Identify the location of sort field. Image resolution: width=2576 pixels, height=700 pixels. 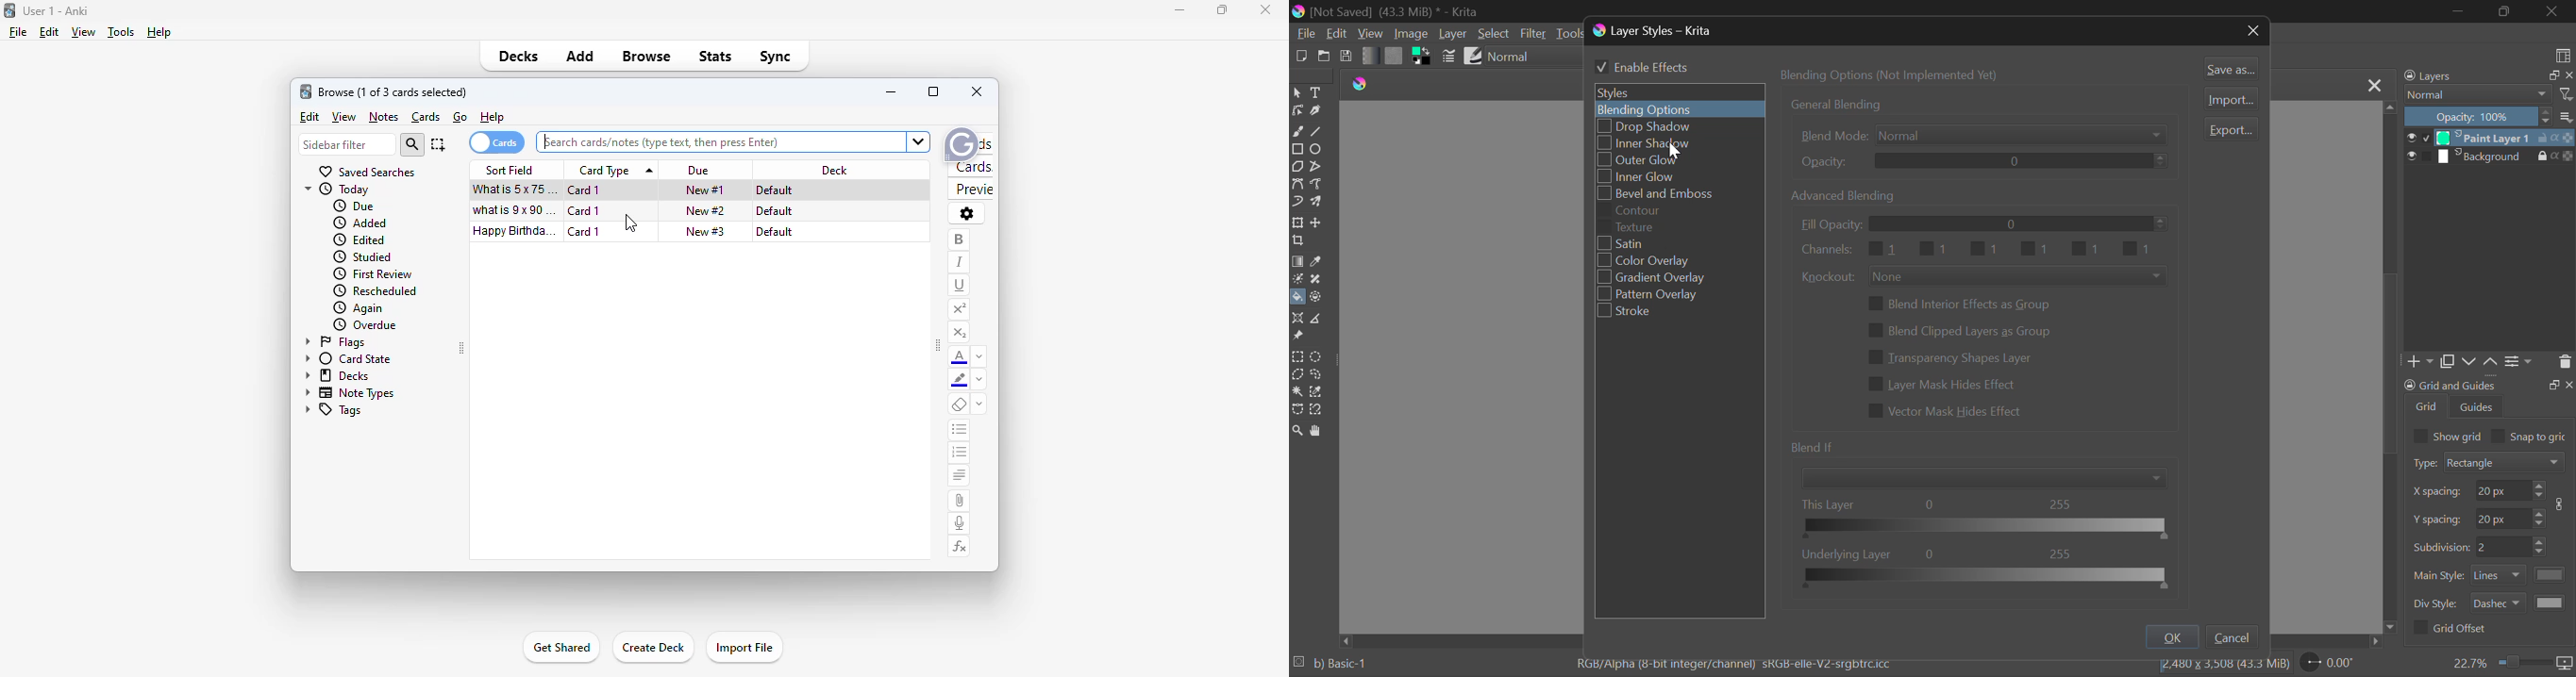
(512, 170).